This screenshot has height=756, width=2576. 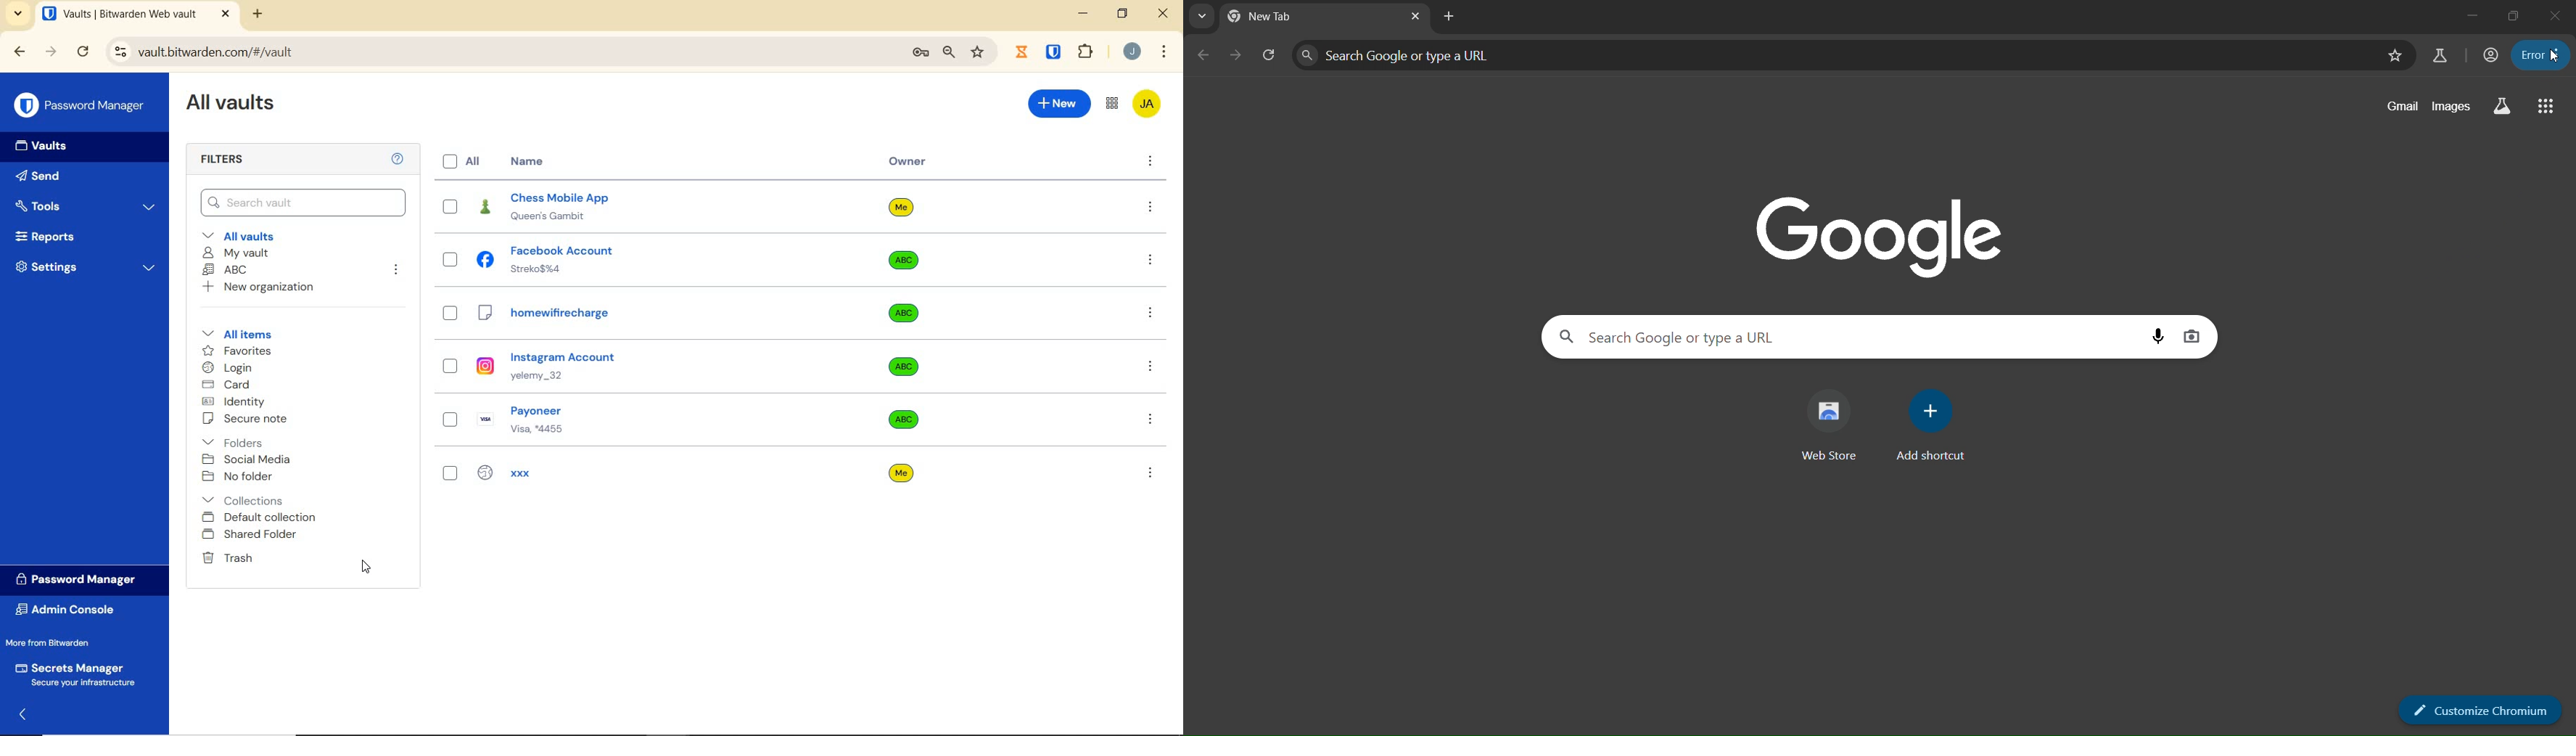 I want to click on bookmark, so click(x=978, y=53).